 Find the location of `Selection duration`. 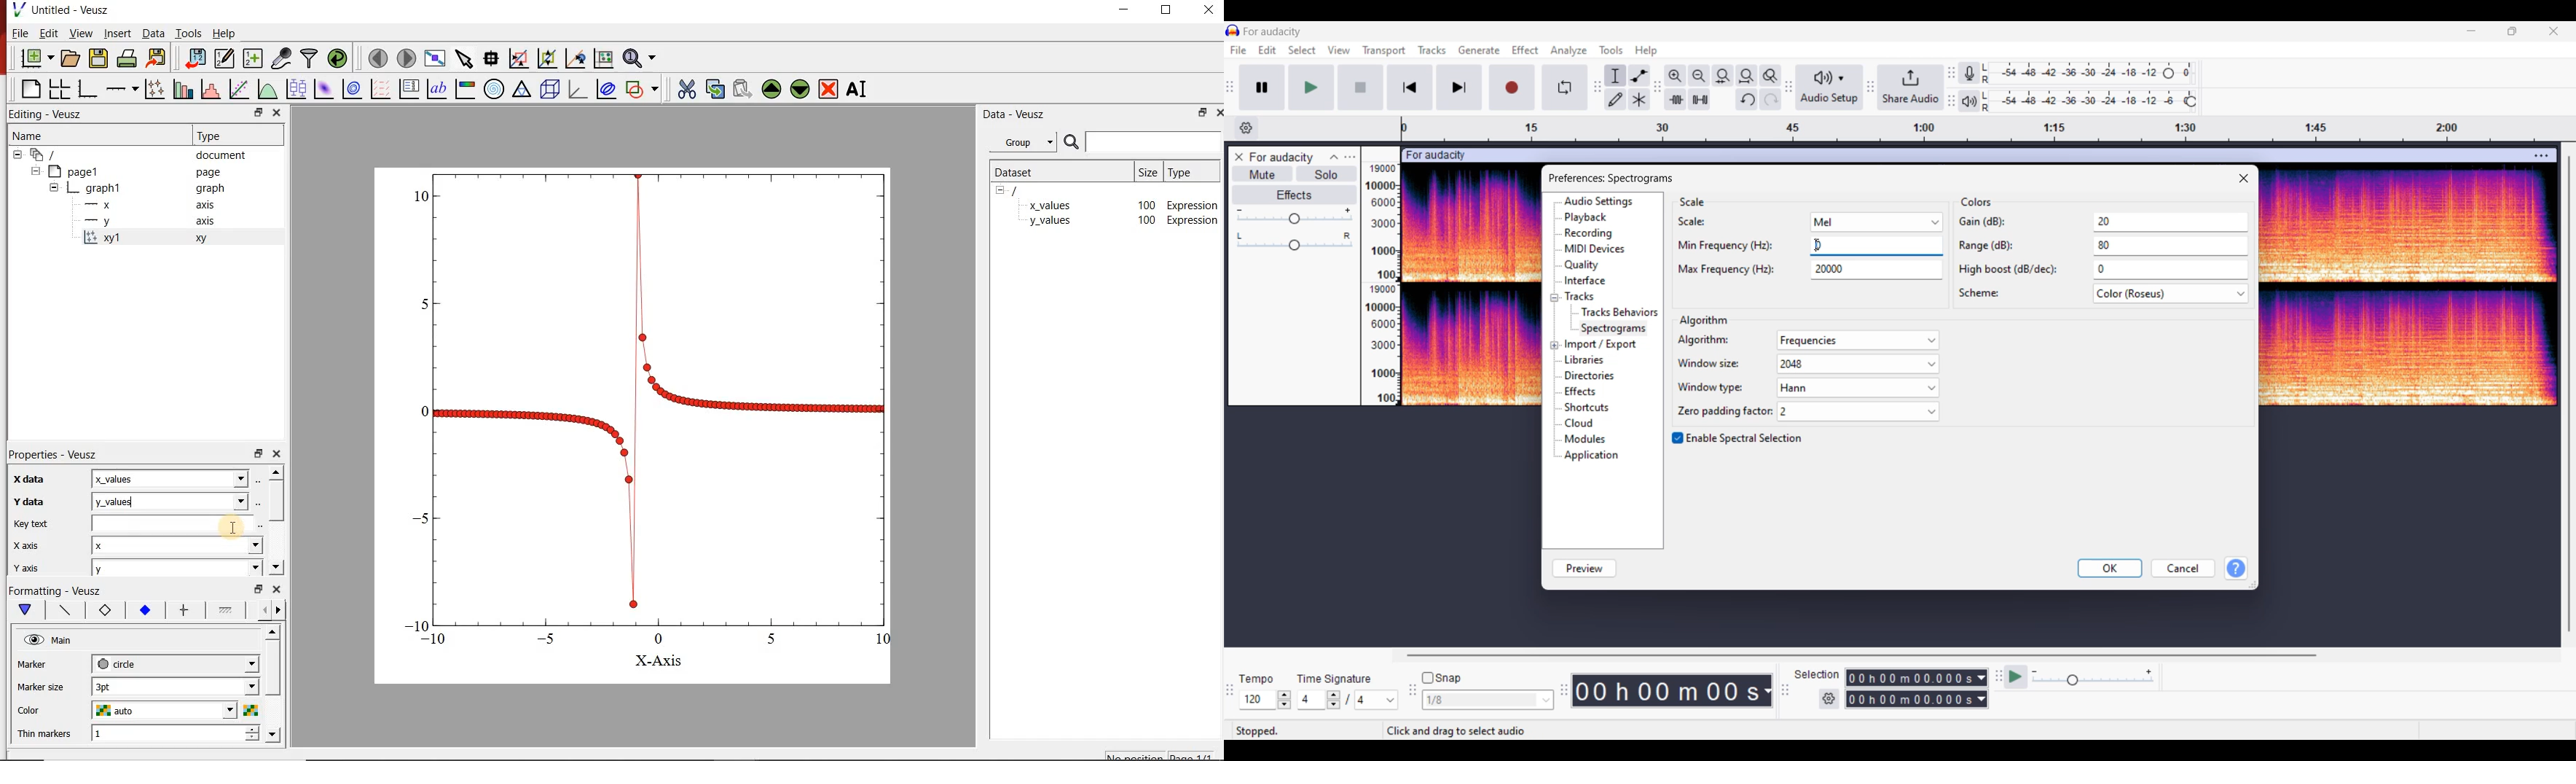

Selection duration is located at coordinates (1911, 688).